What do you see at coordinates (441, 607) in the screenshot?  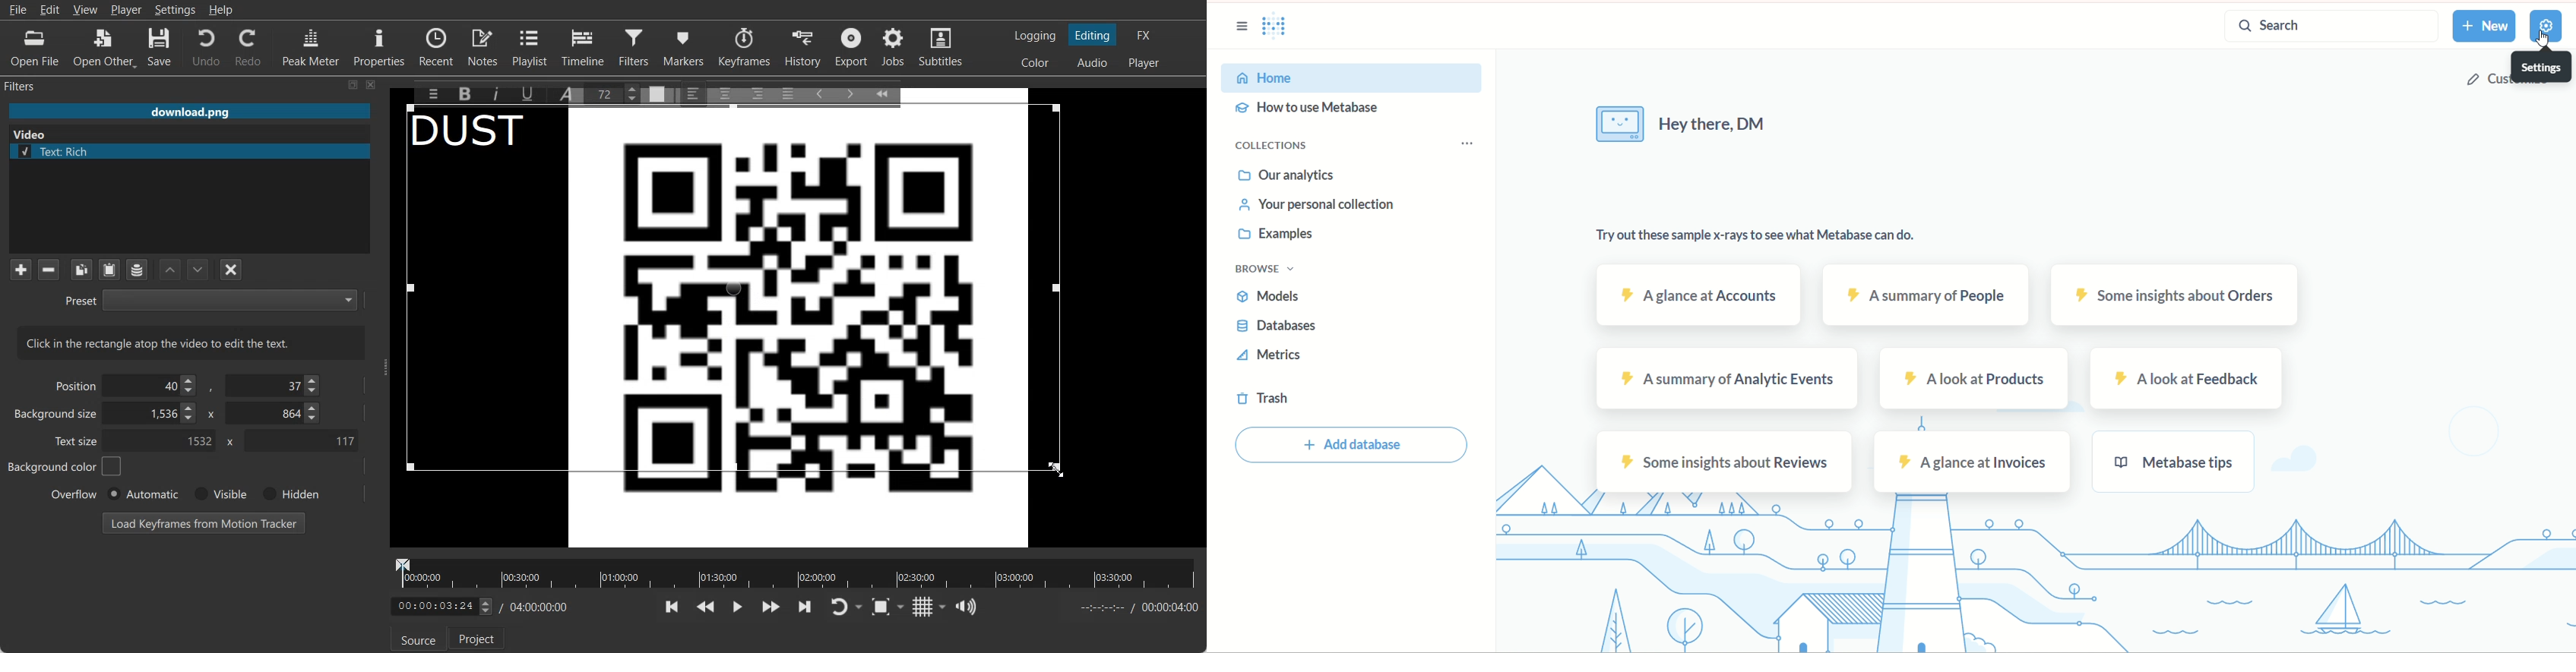 I see `adjust Time ` at bounding box center [441, 607].